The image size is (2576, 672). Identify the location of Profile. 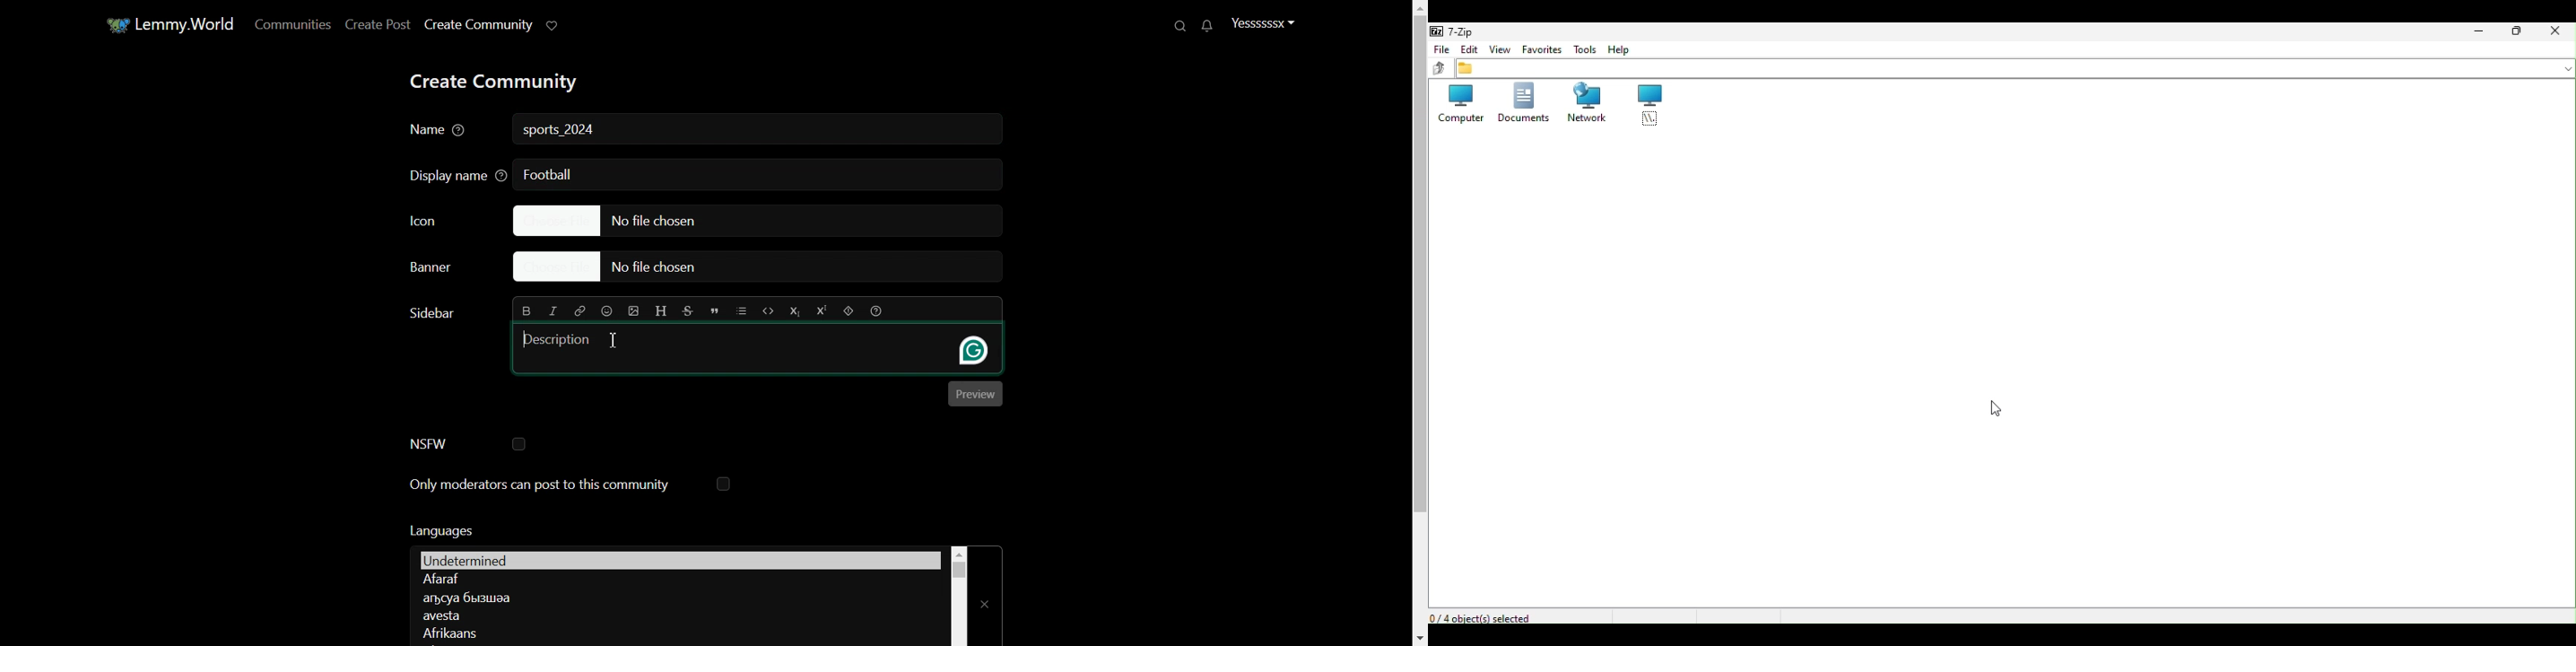
(1263, 22).